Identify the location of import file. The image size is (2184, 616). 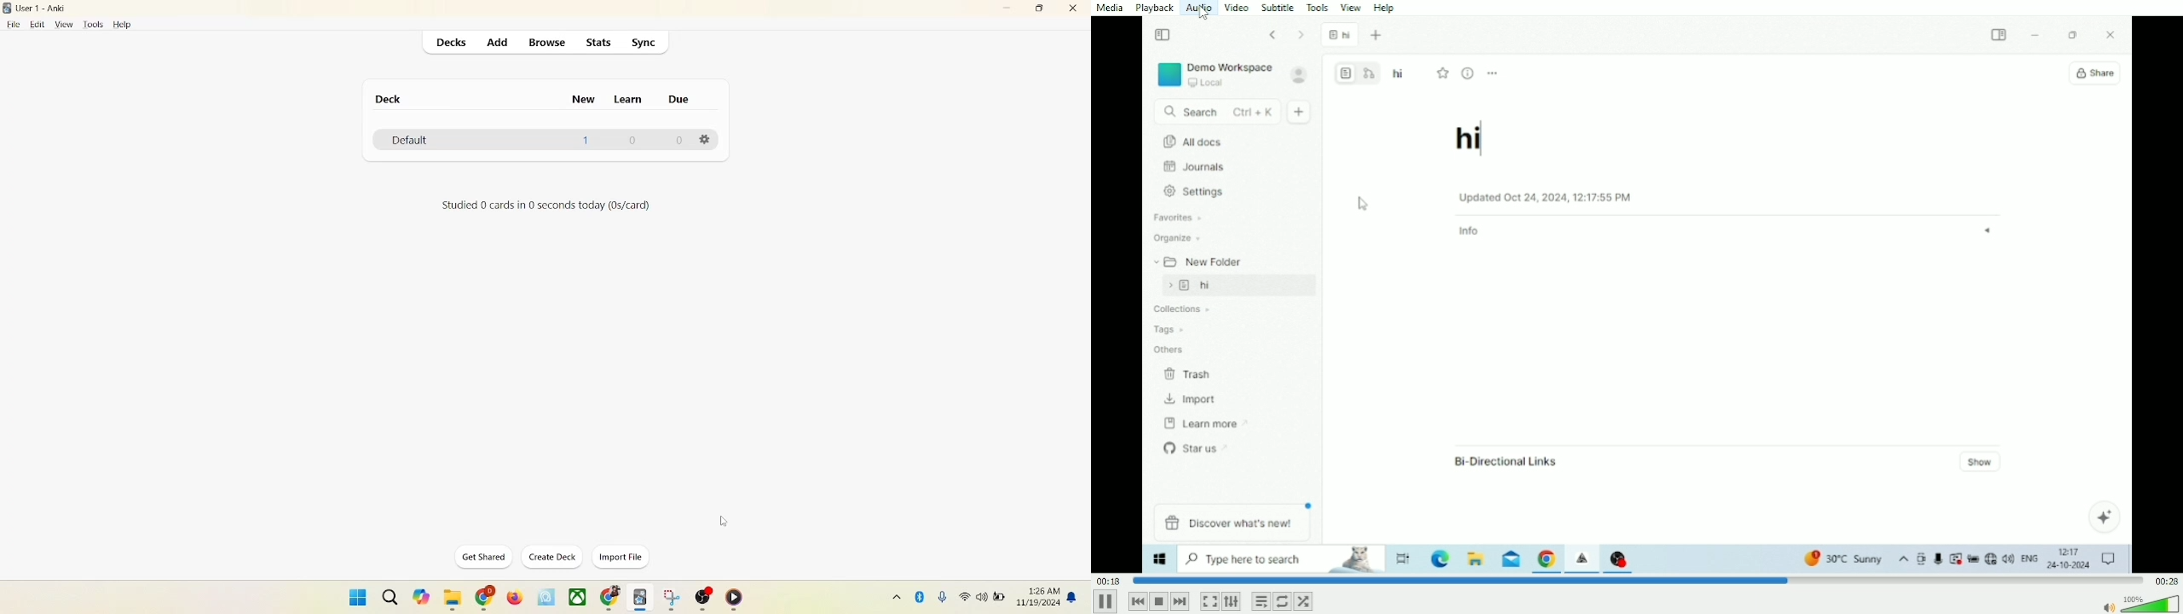
(619, 559).